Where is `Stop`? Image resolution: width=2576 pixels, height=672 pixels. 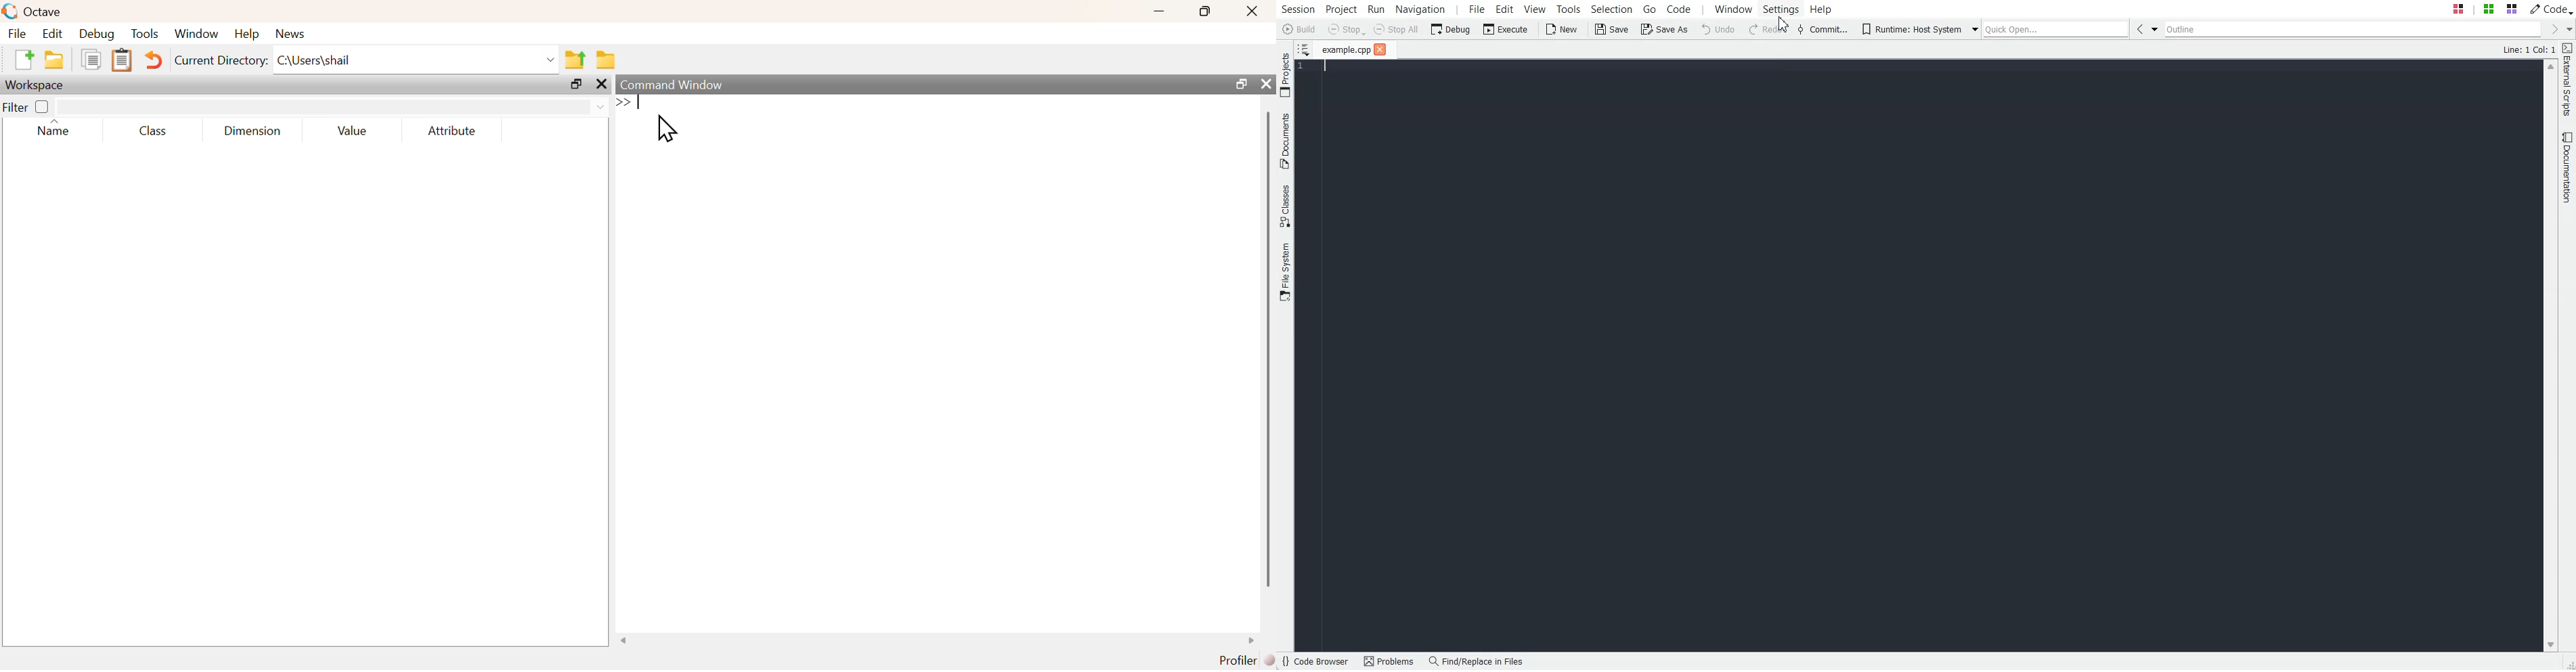 Stop is located at coordinates (1347, 30).